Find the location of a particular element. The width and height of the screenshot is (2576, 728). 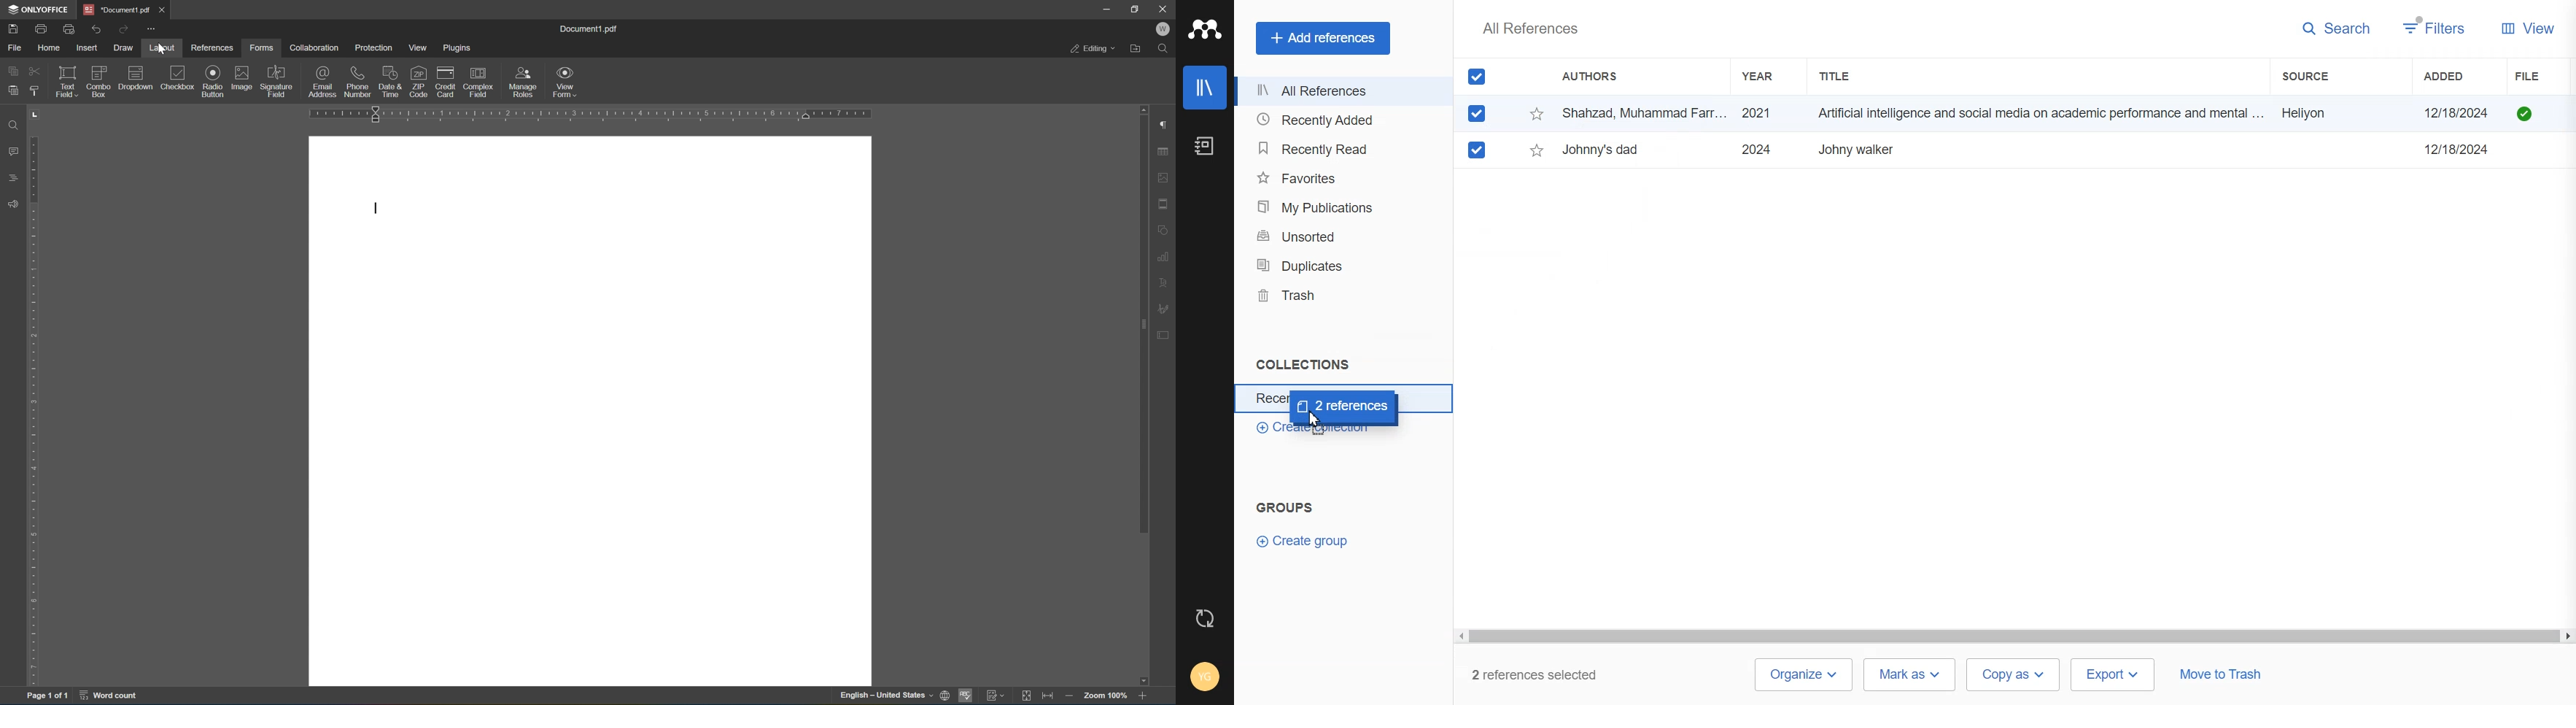

All Marks is located at coordinates (1477, 76).